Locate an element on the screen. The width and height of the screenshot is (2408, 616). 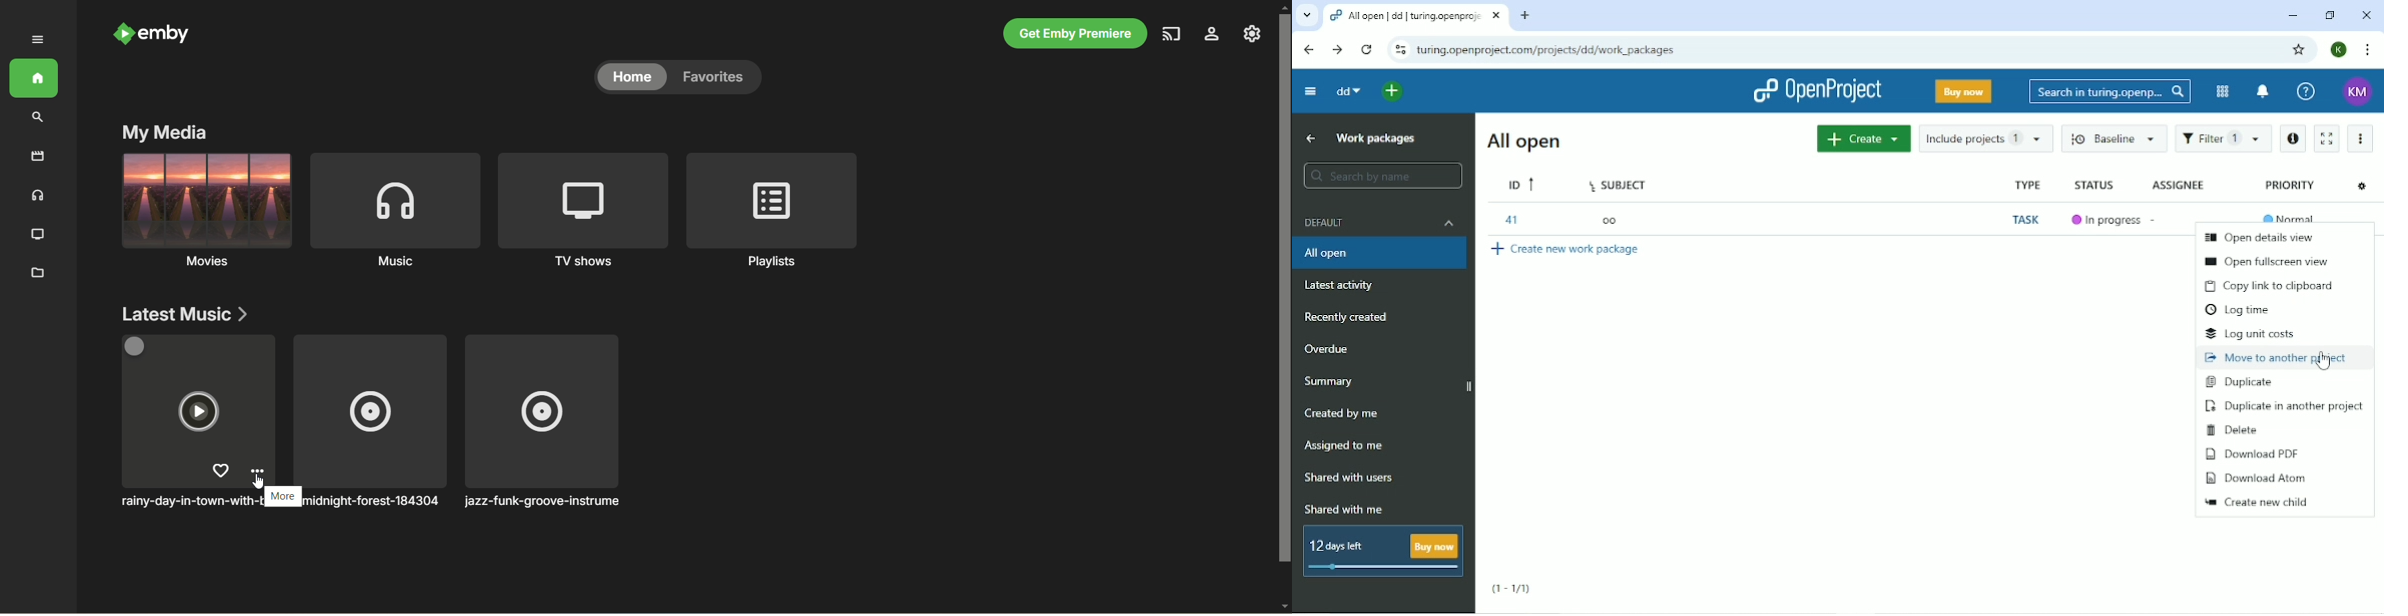
Task is located at coordinates (2027, 219).